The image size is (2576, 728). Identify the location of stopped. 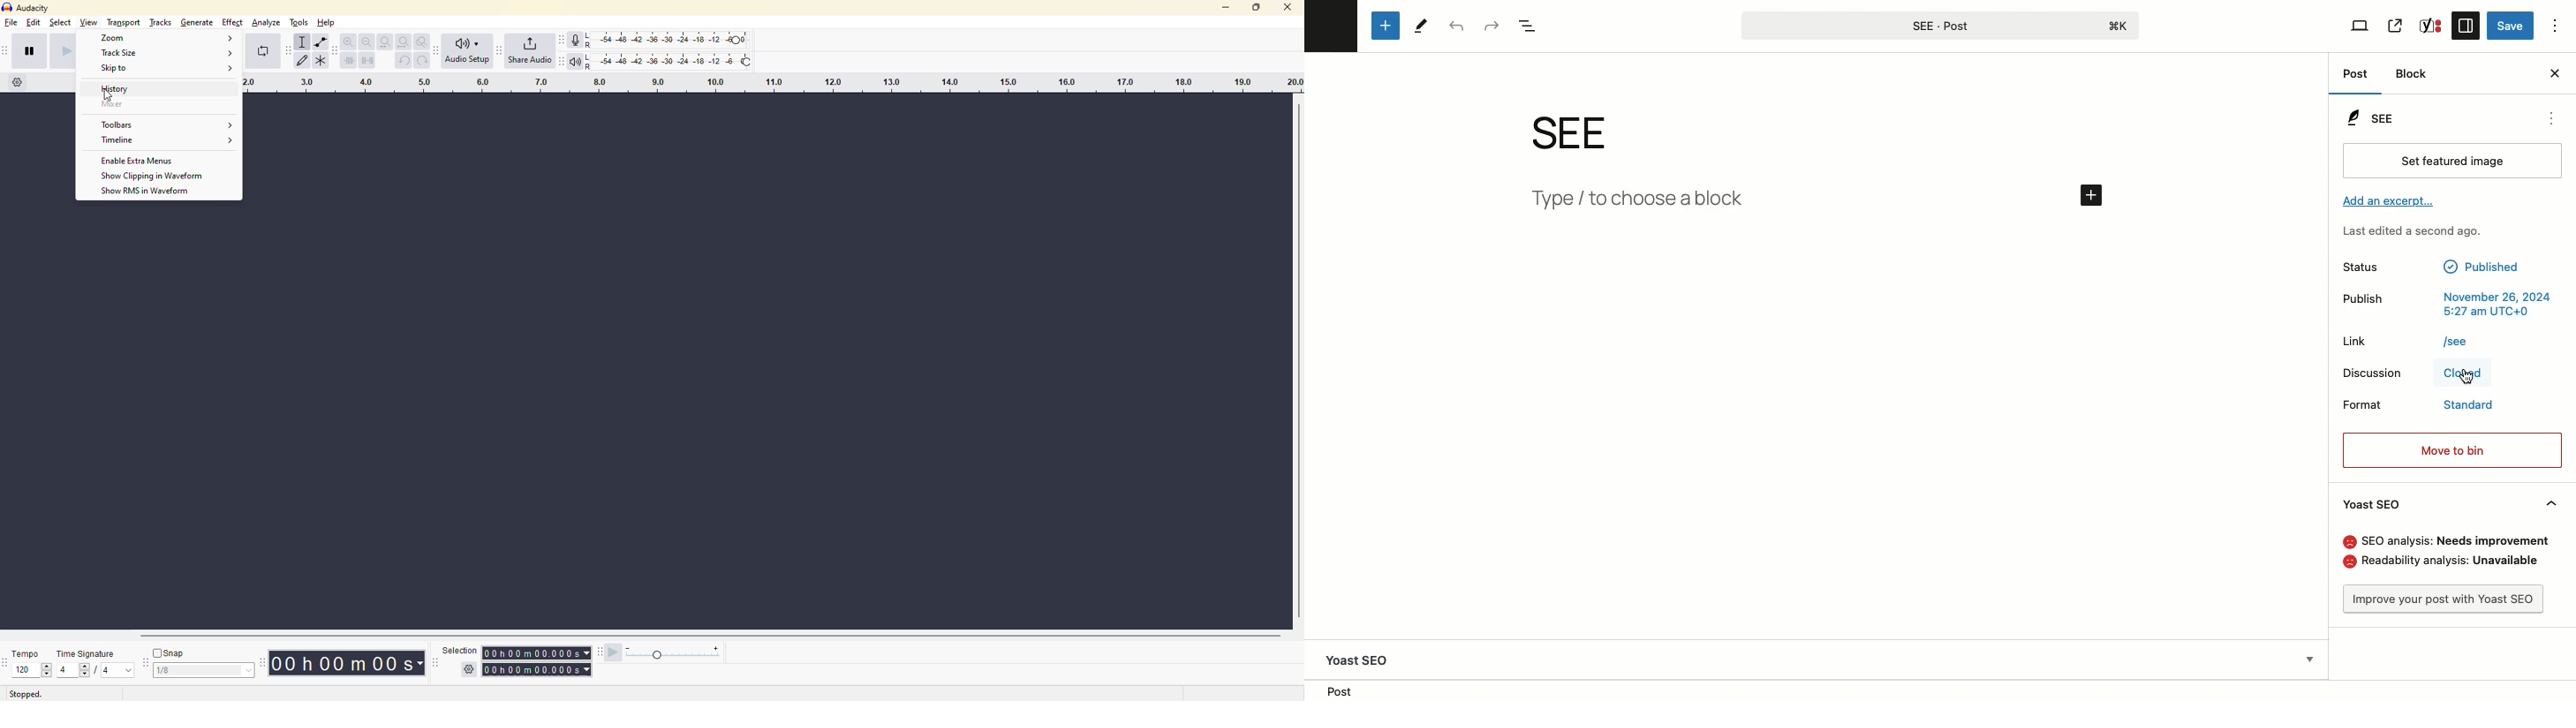
(26, 694).